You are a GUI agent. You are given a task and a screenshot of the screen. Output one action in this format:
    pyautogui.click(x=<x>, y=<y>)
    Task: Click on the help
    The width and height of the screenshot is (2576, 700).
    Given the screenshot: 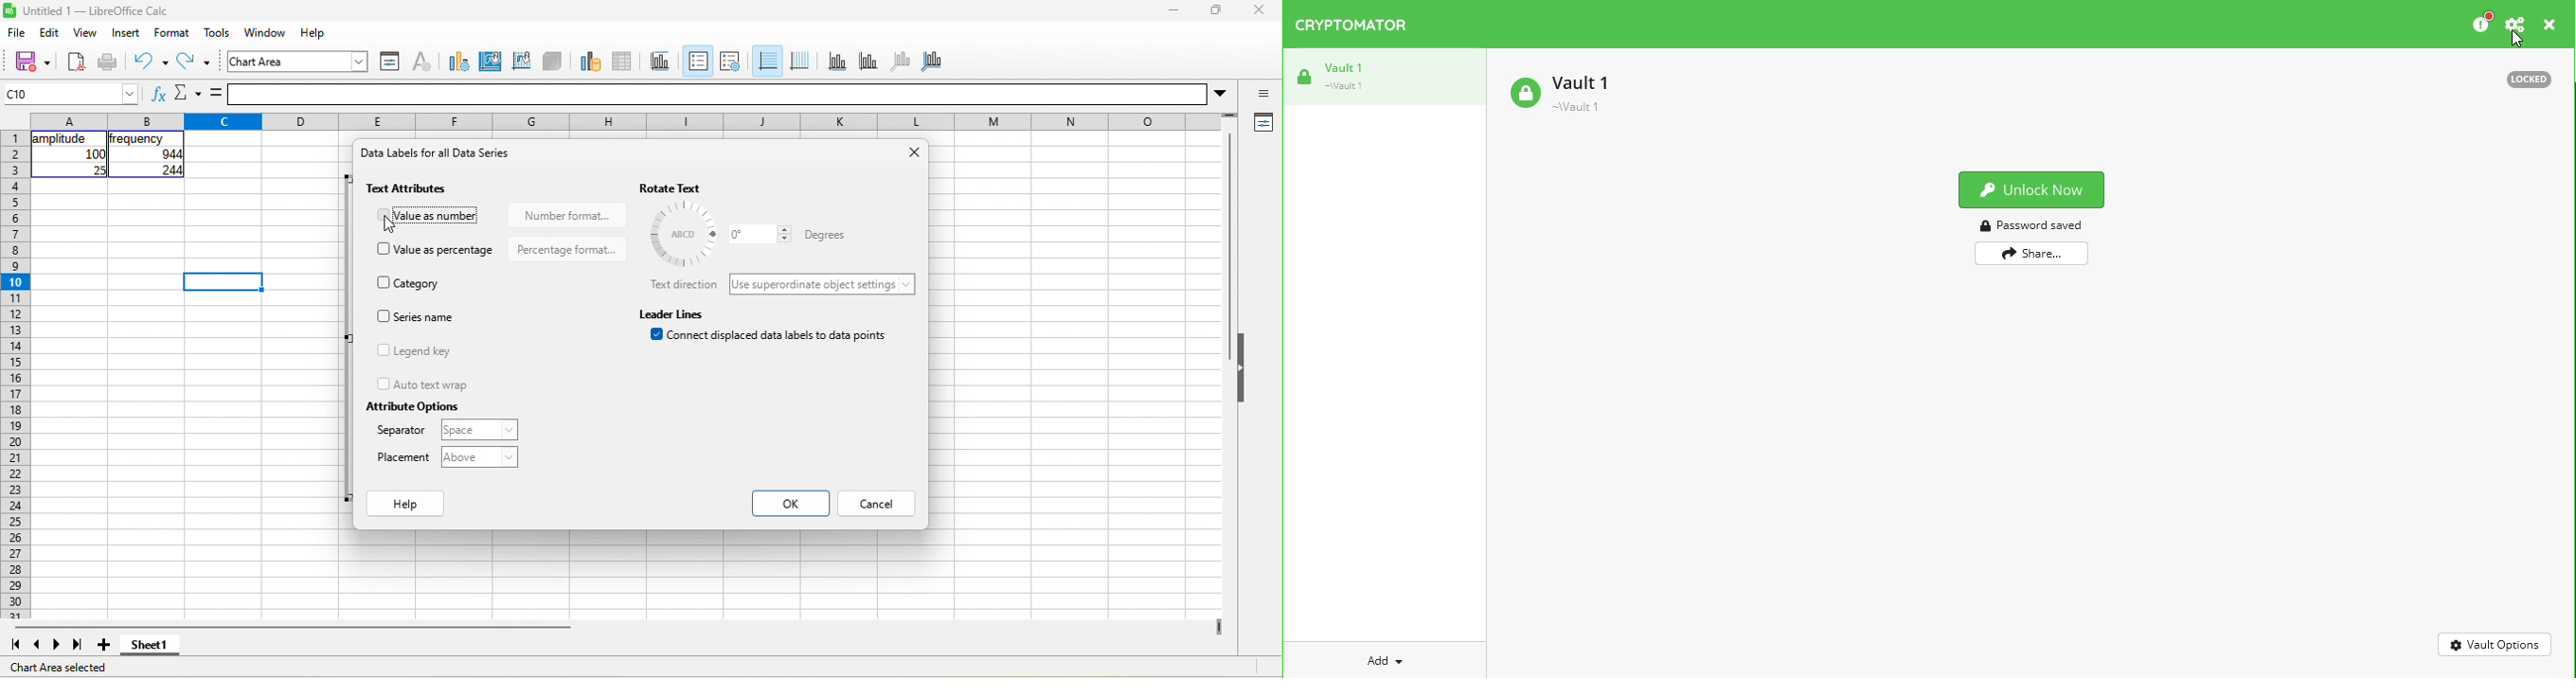 What is the action you would take?
    pyautogui.click(x=408, y=506)
    